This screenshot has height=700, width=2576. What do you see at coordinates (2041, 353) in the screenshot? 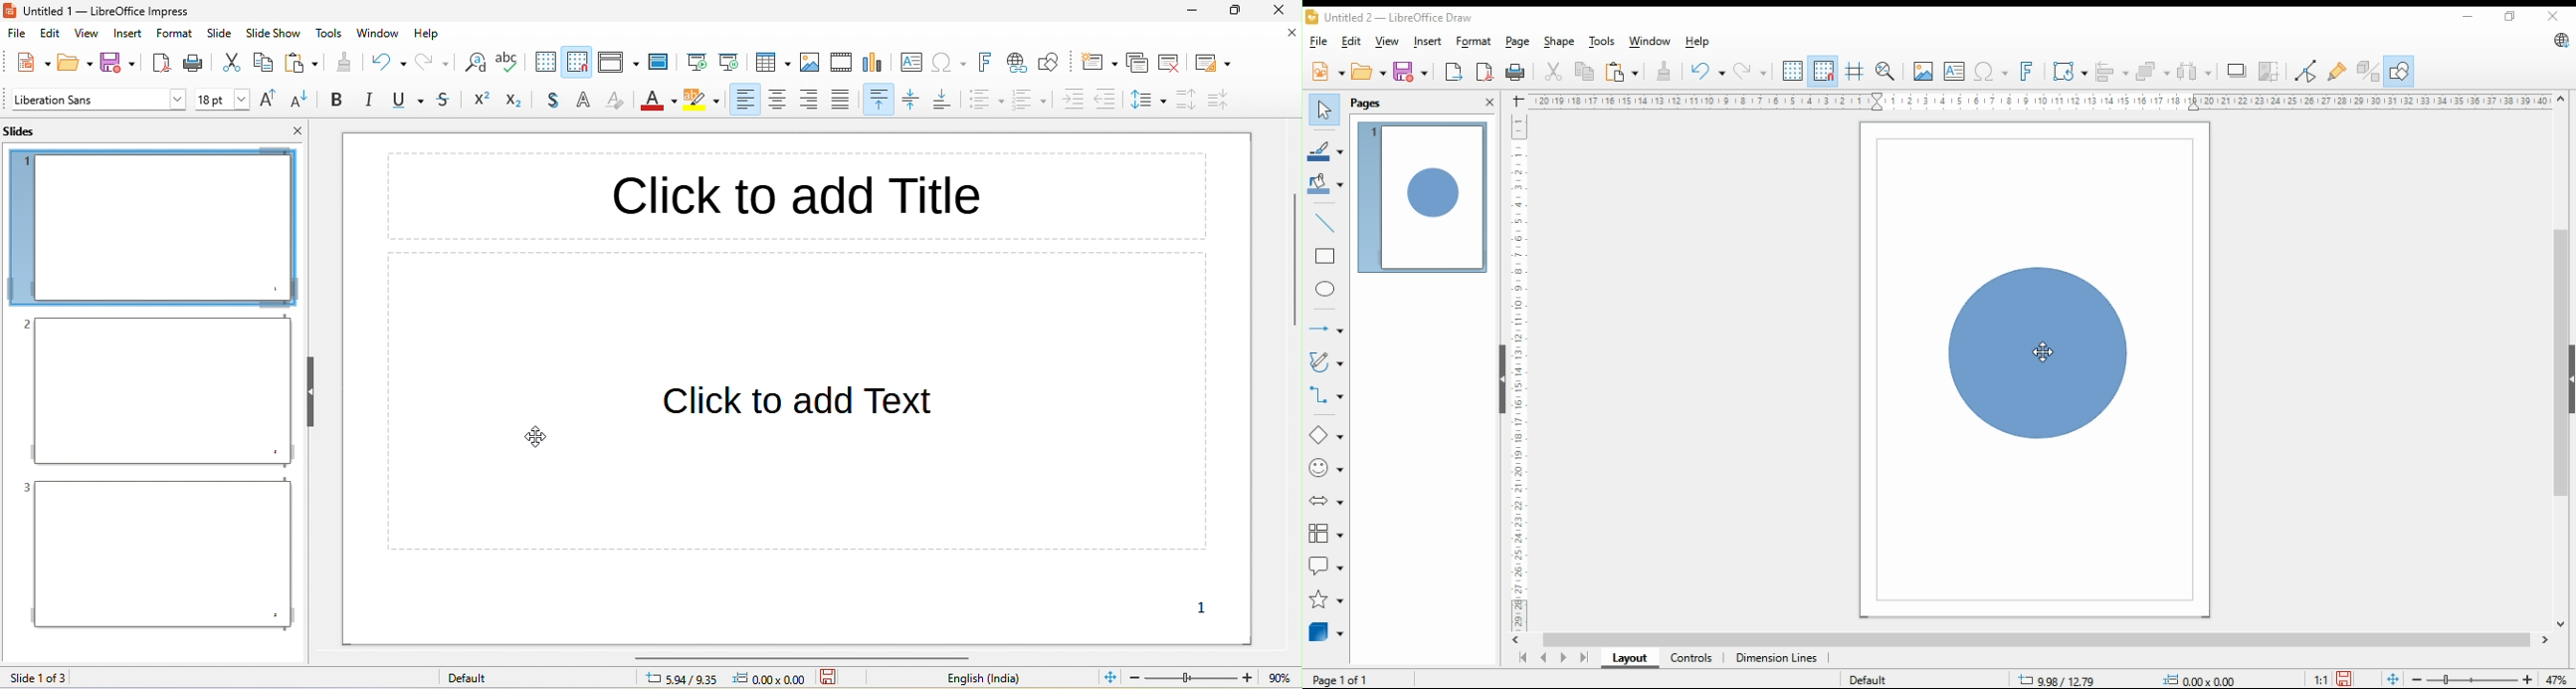
I see `shape` at bounding box center [2041, 353].